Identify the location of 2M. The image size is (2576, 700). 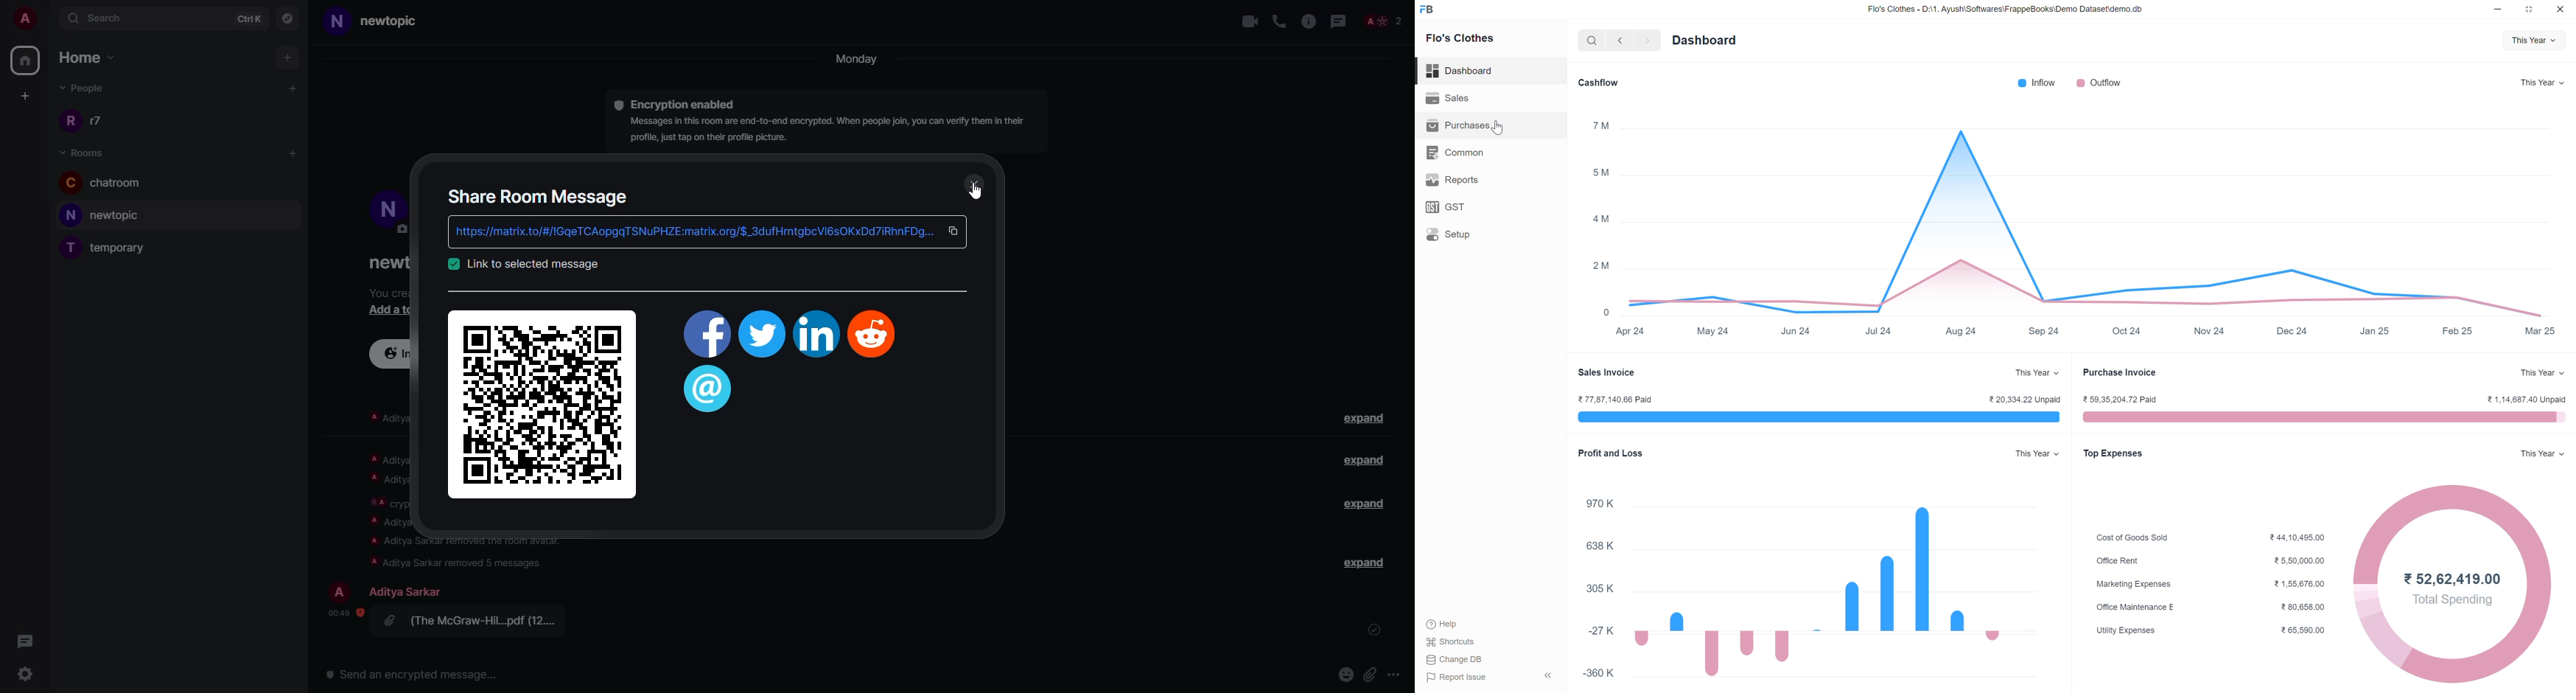
(1602, 265).